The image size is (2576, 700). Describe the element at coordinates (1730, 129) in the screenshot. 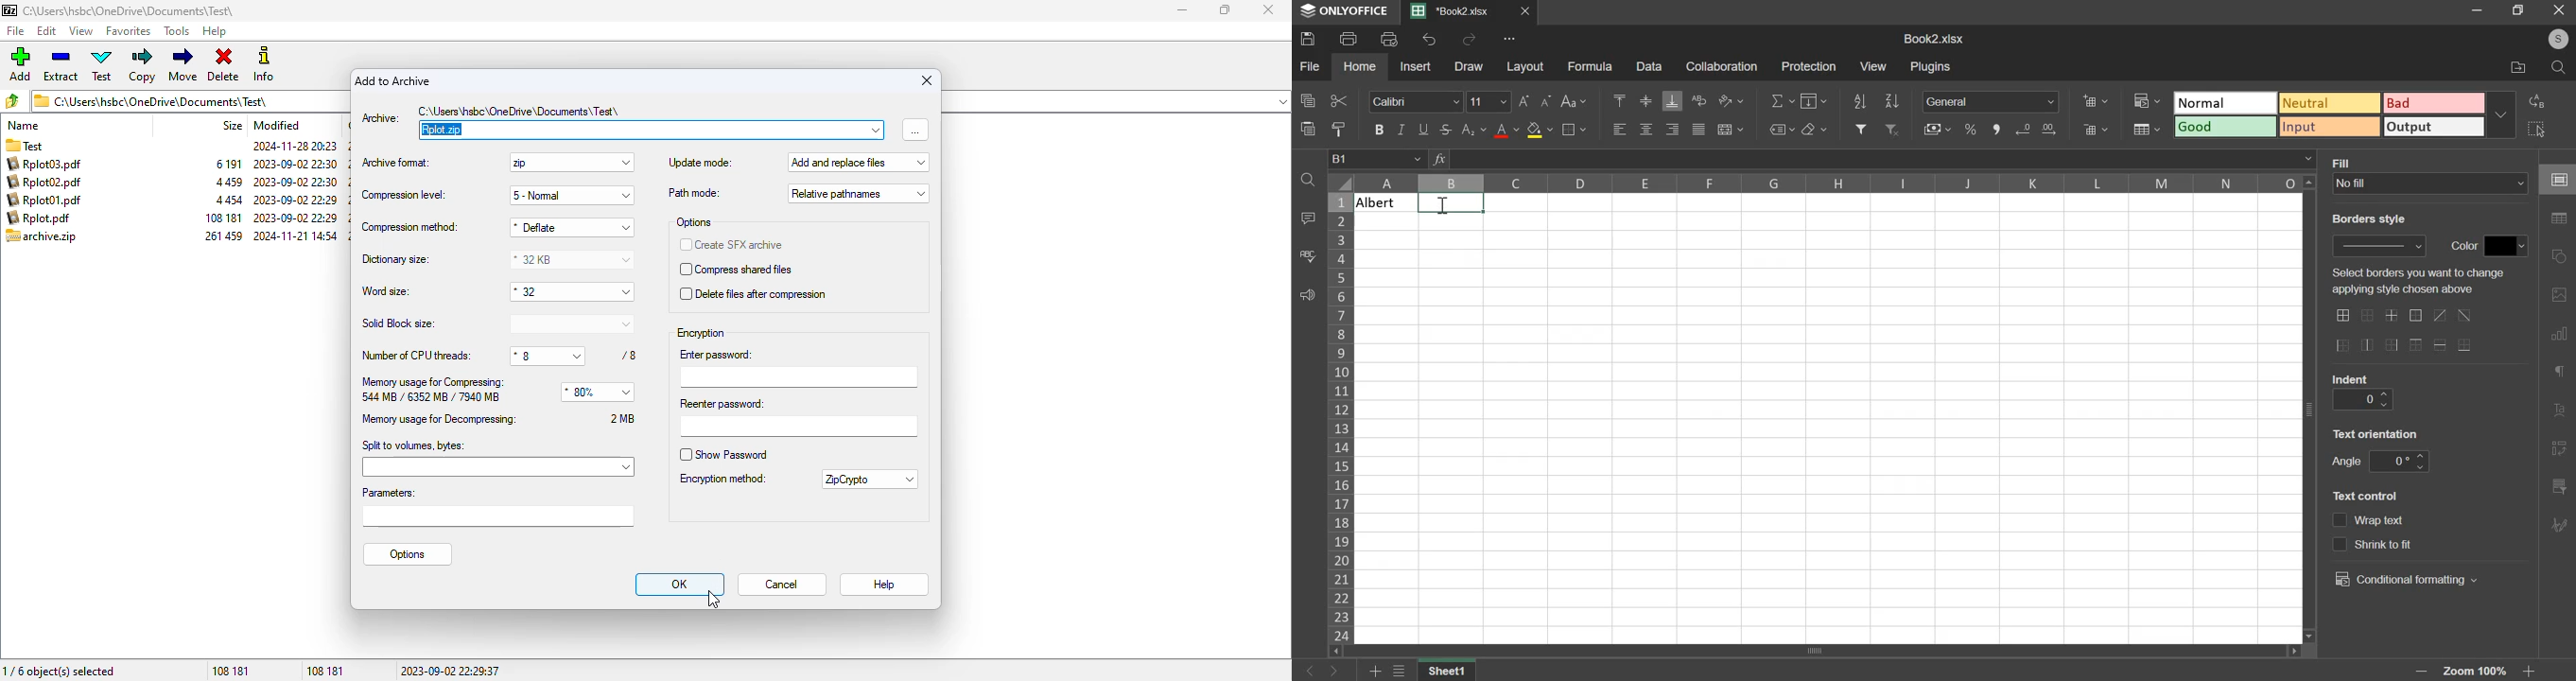

I see `merge & center` at that location.